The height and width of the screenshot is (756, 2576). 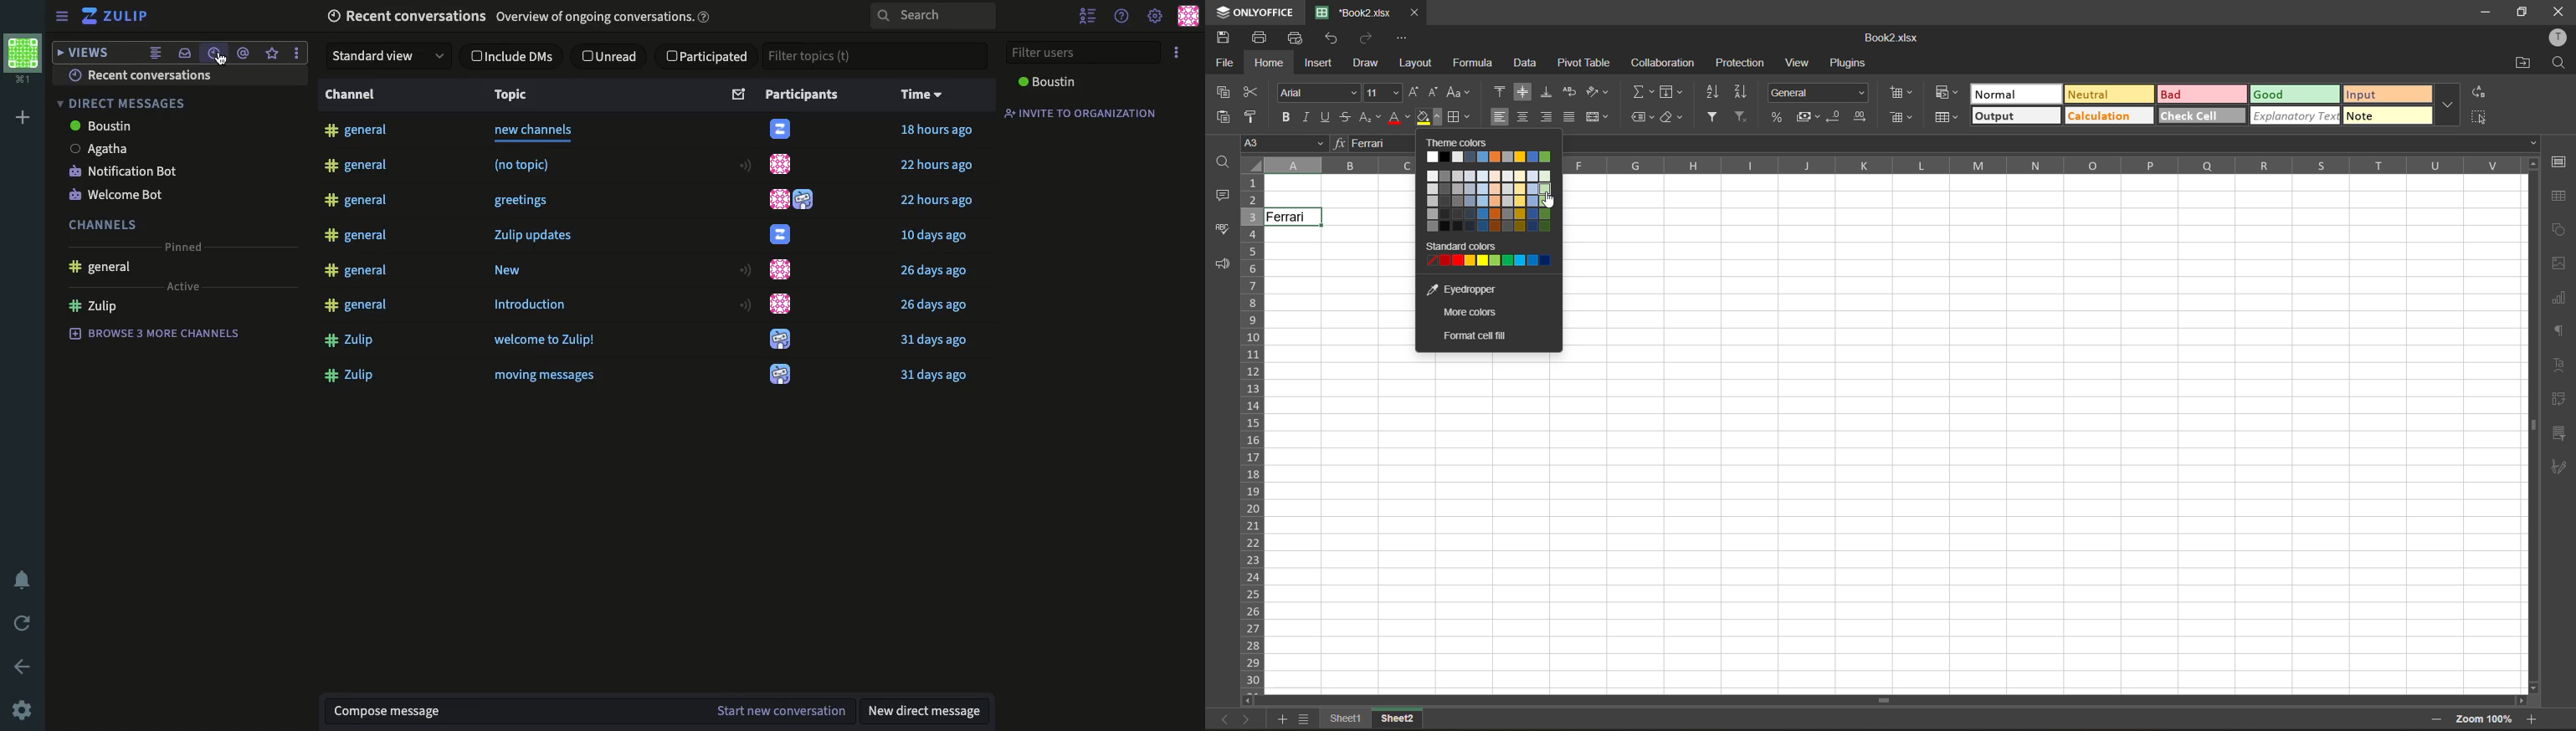 What do you see at coordinates (359, 237) in the screenshot?
I see `general` at bounding box center [359, 237].